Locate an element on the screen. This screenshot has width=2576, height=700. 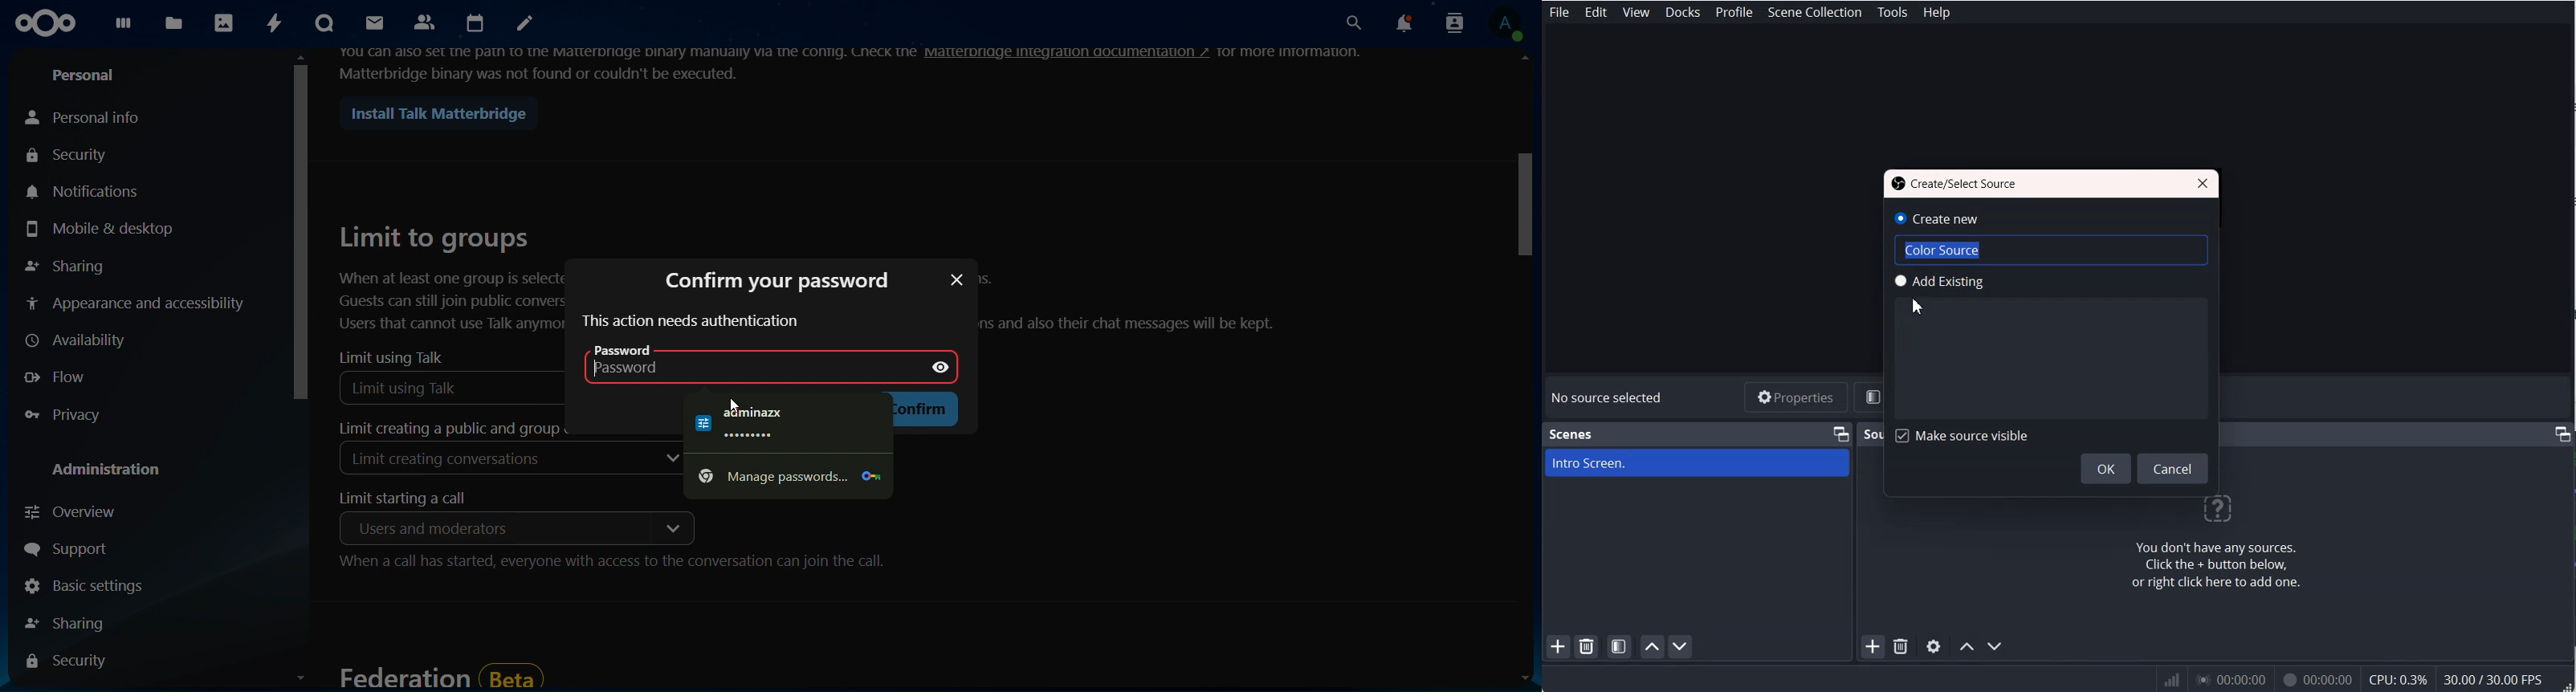
30.00/ 30 is located at coordinates (2496, 681).